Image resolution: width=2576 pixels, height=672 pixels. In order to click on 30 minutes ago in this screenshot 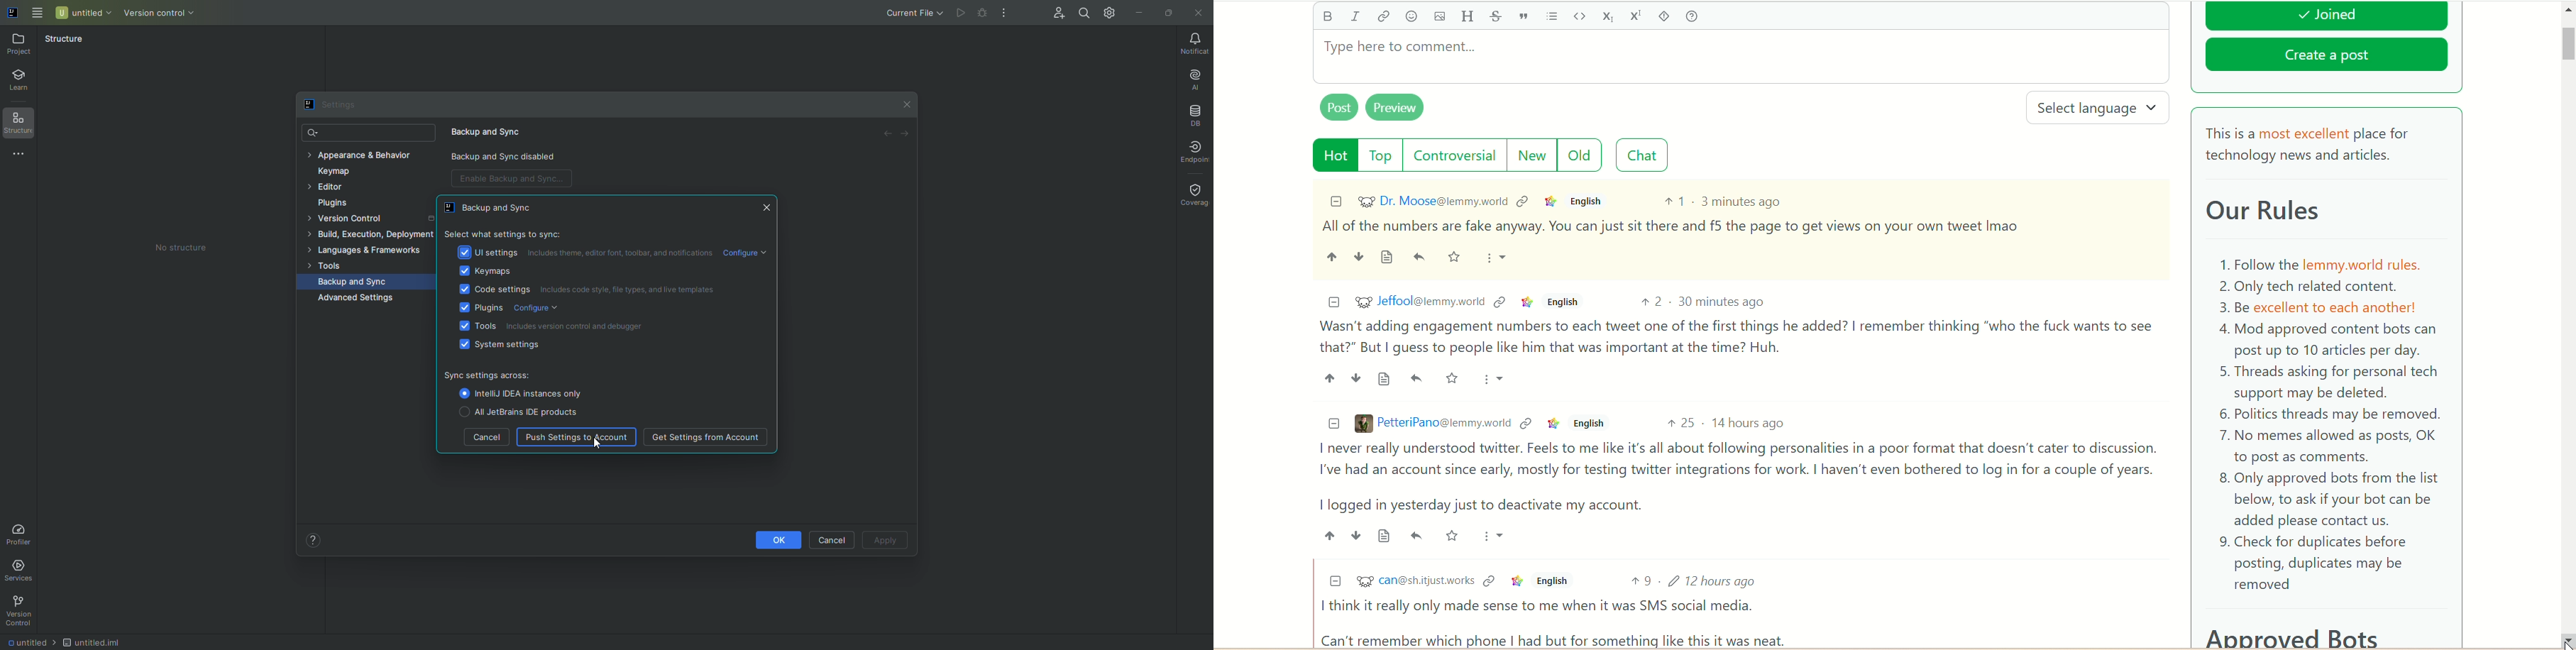, I will do `click(1722, 301)`.